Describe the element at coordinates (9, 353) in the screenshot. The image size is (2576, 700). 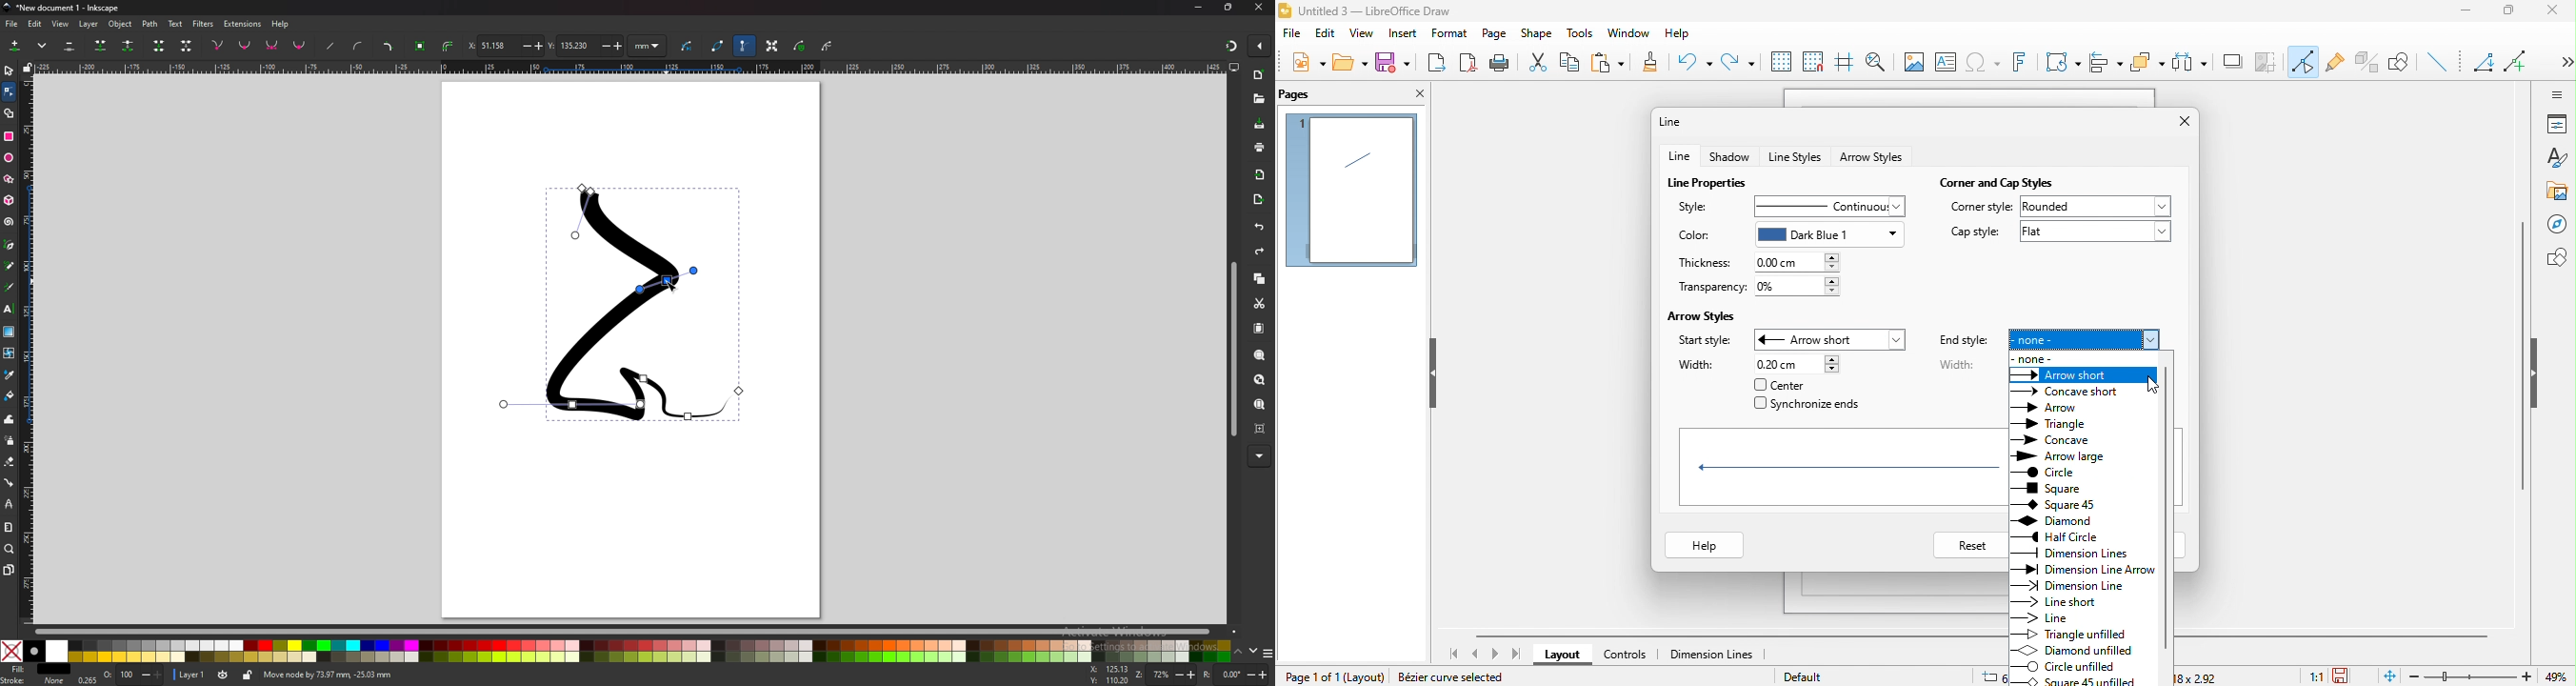
I see `mesh` at that location.